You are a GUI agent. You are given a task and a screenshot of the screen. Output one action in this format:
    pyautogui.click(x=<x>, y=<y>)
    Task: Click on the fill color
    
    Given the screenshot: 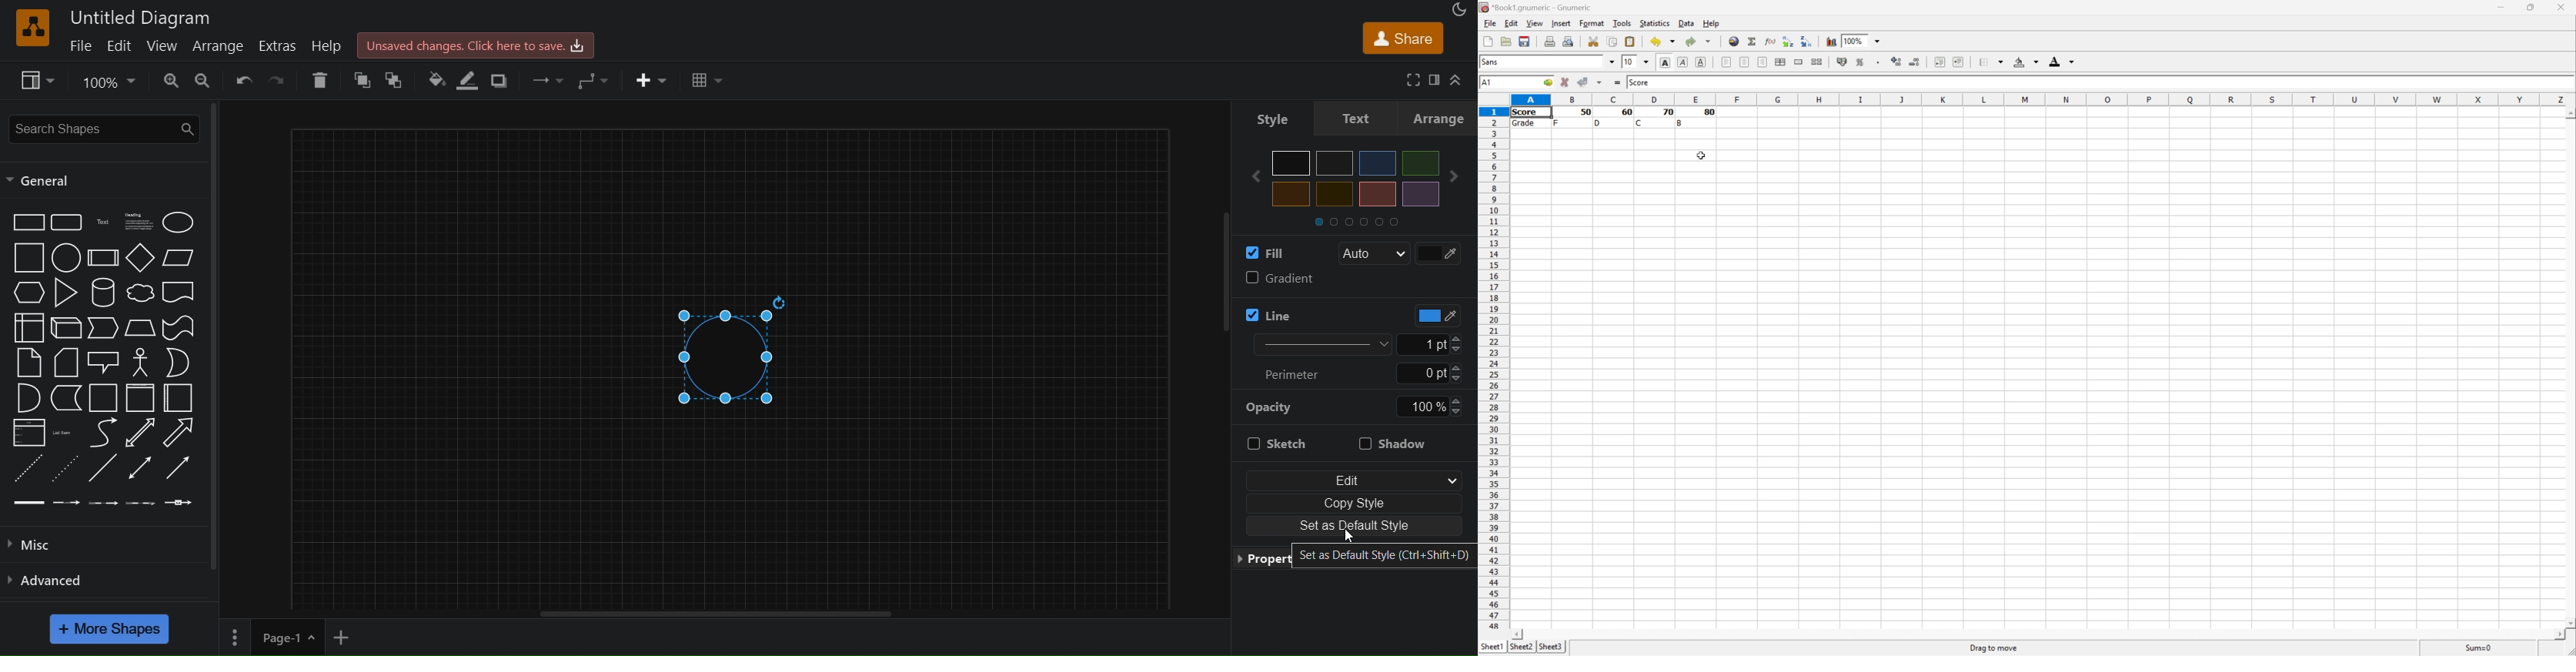 What is the action you would take?
    pyautogui.click(x=1270, y=253)
    